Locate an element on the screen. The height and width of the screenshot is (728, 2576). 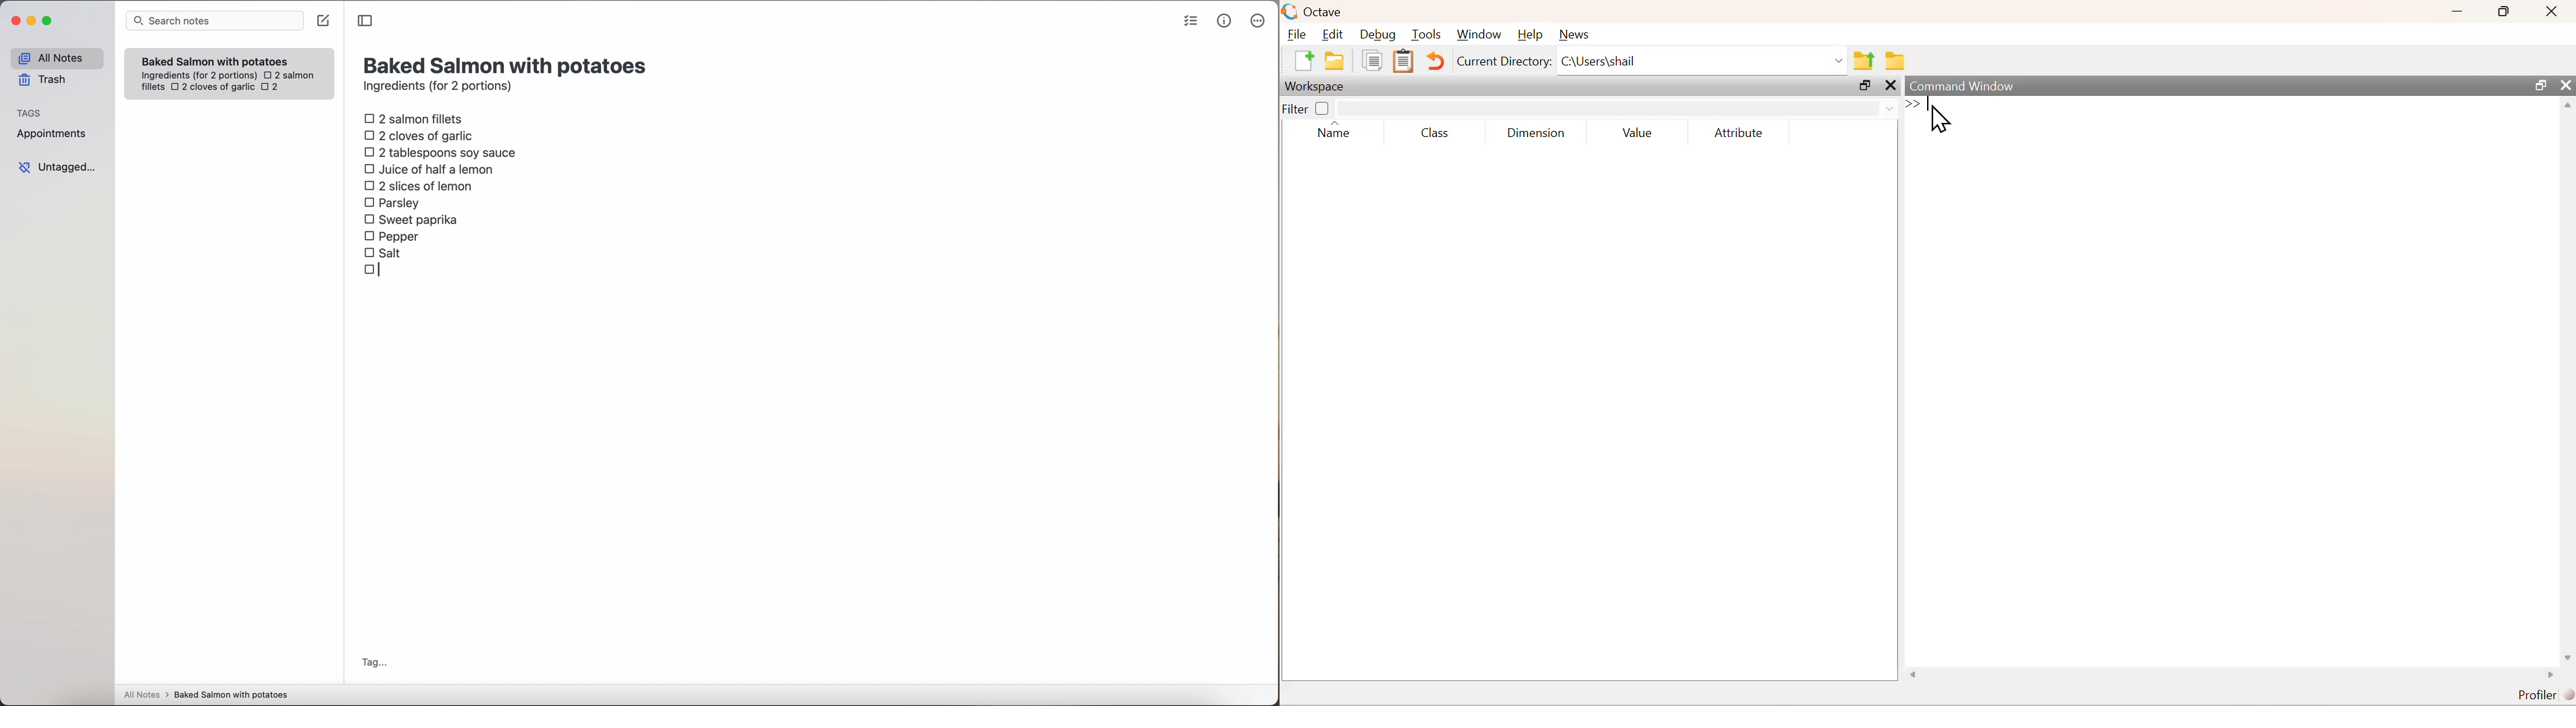
ingredientes (for 2 portions) is located at coordinates (197, 76).